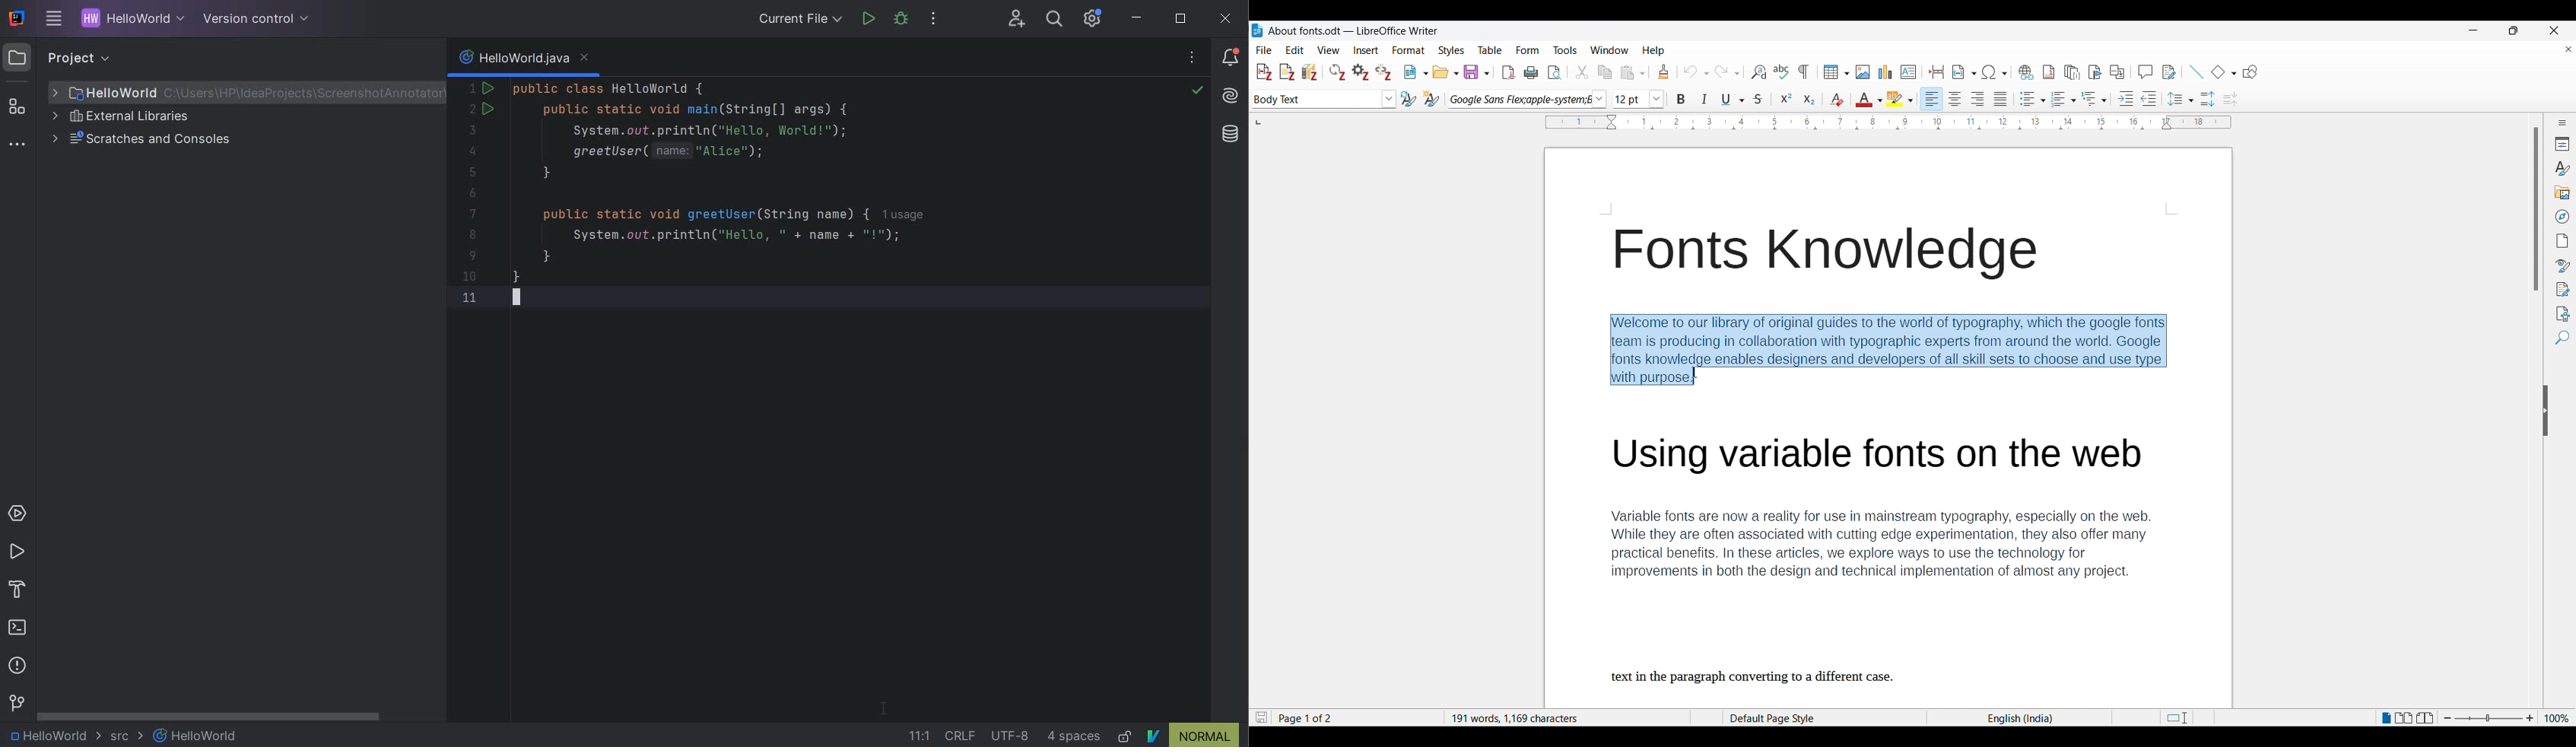 Image resolution: width=2576 pixels, height=756 pixels. What do you see at coordinates (1900, 99) in the screenshot?
I see `Highlight color options` at bounding box center [1900, 99].